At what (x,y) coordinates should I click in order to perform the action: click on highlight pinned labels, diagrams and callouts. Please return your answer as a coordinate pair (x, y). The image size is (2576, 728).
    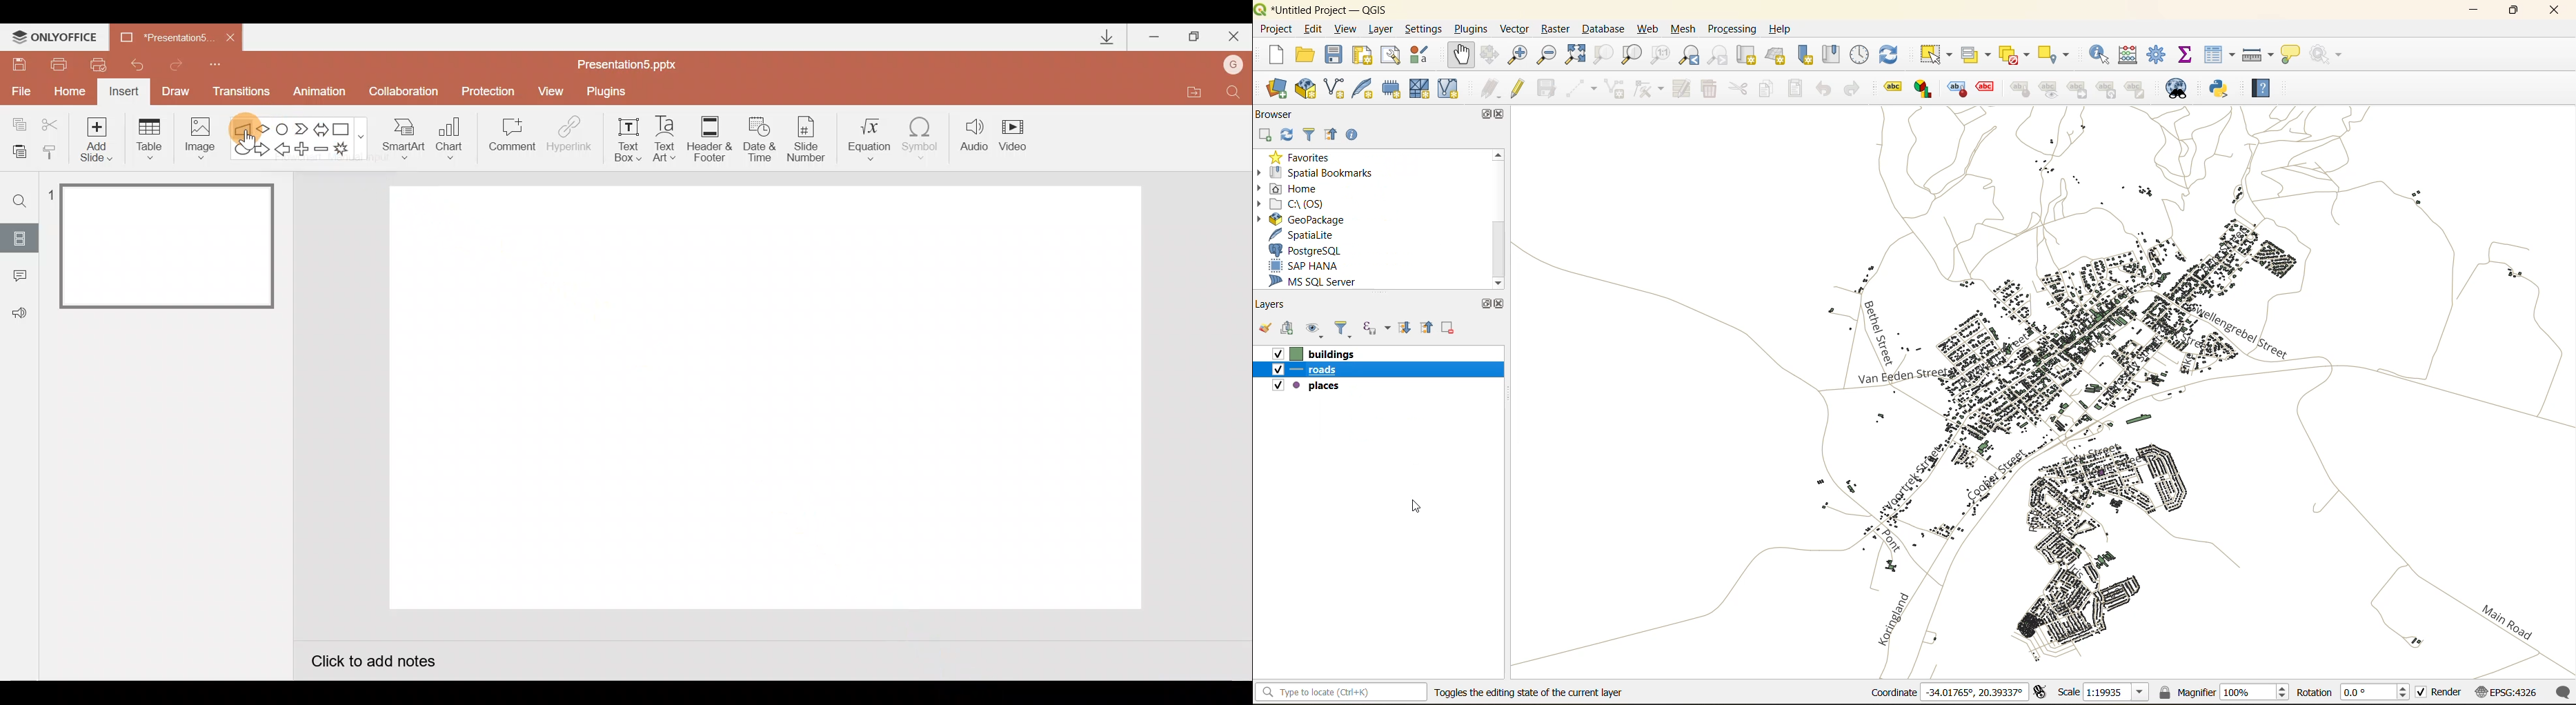
    Looking at the image, I should click on (1959, 90).